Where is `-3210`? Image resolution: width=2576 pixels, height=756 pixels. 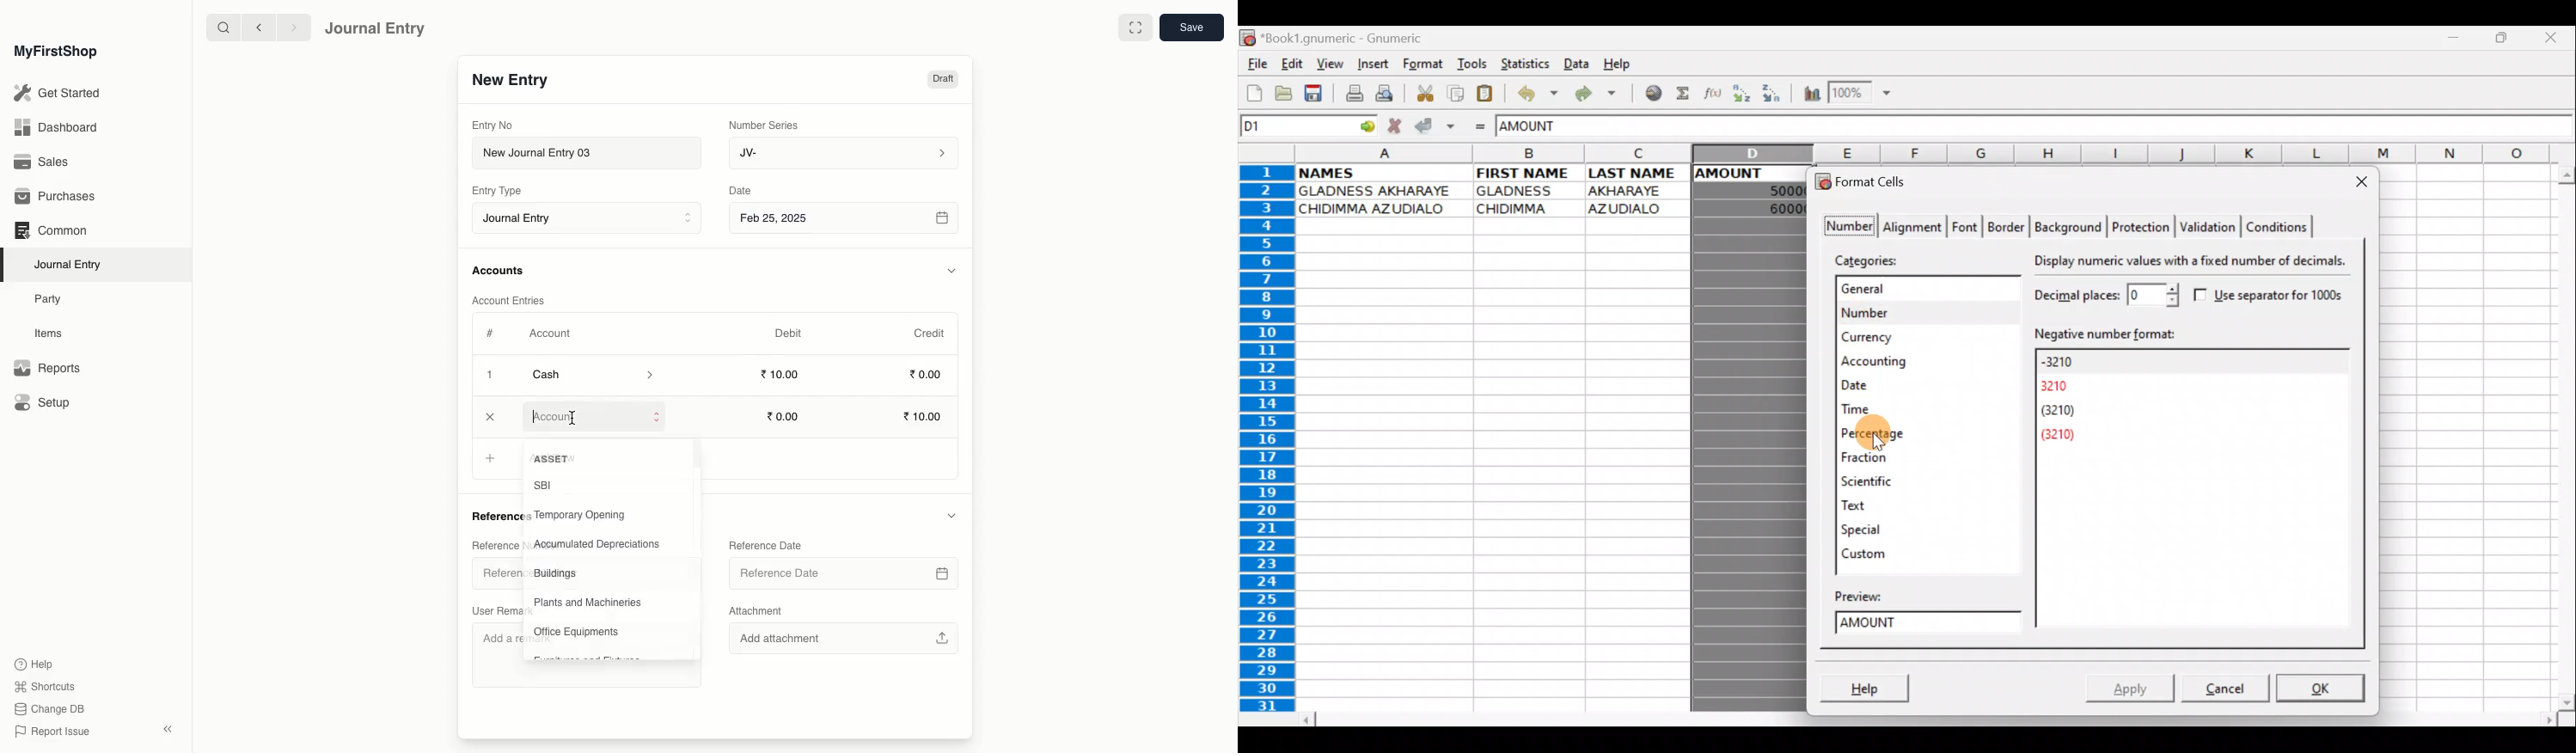 -3210 is located at coordinates (2069, 361).